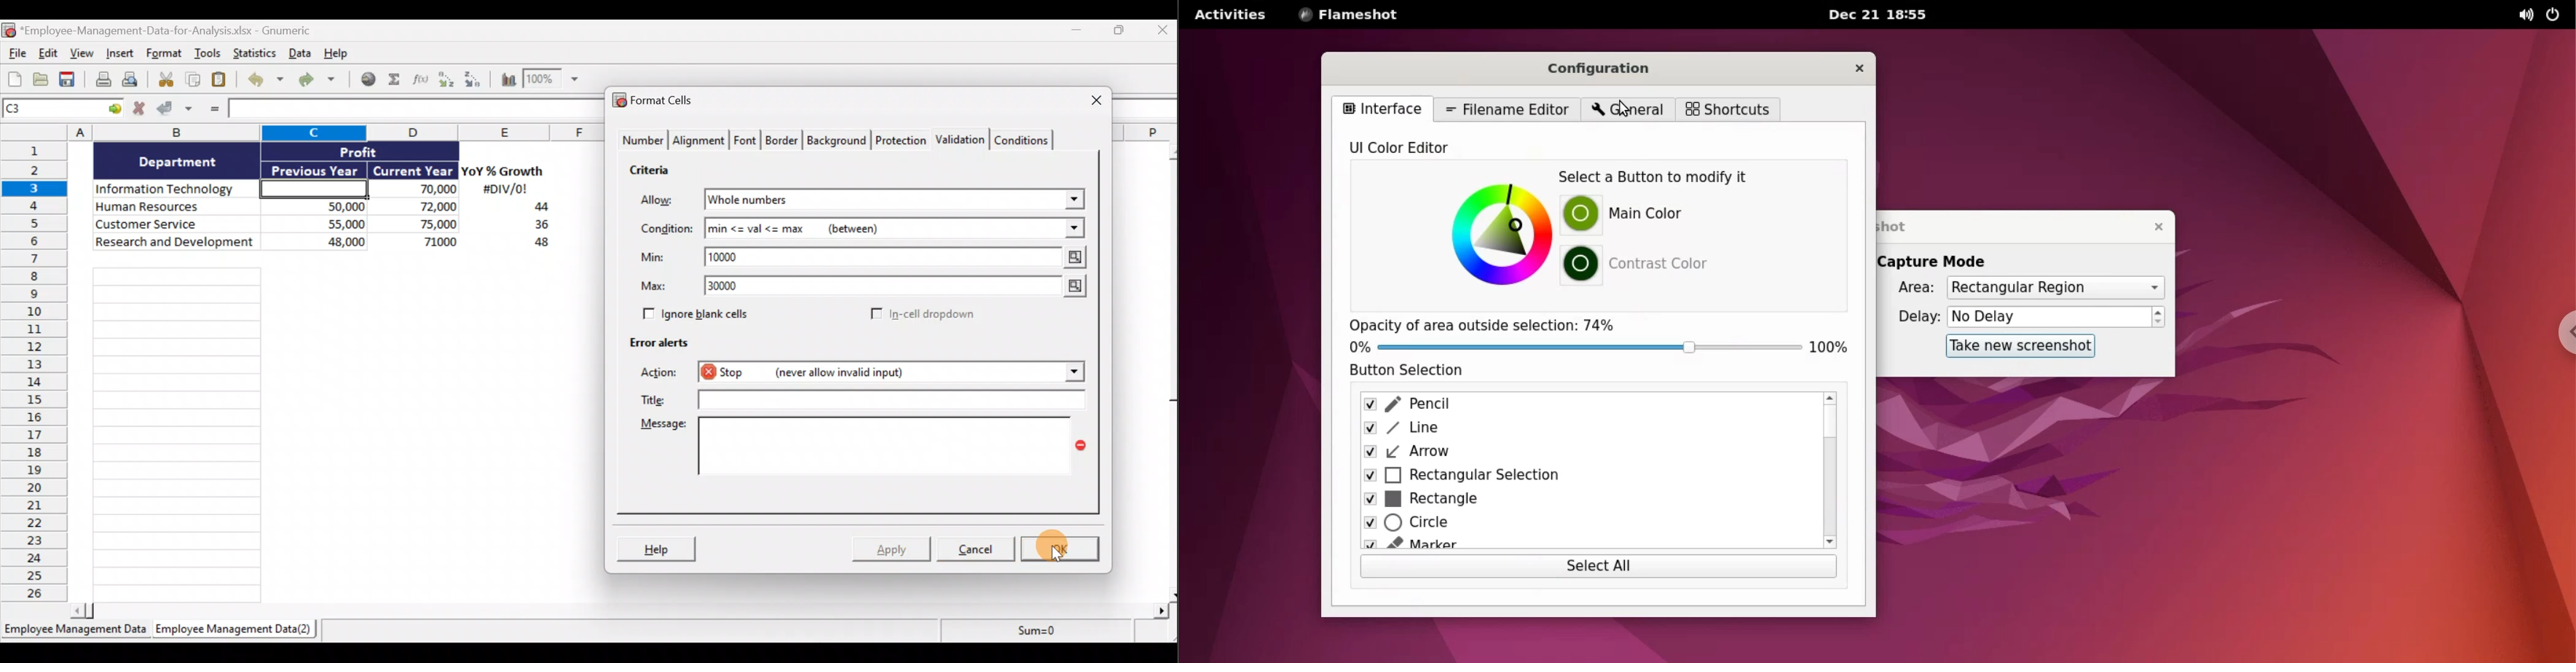 The width and height of the screenshot is (2576, 672). I want to click on 44, so click(534, 208).